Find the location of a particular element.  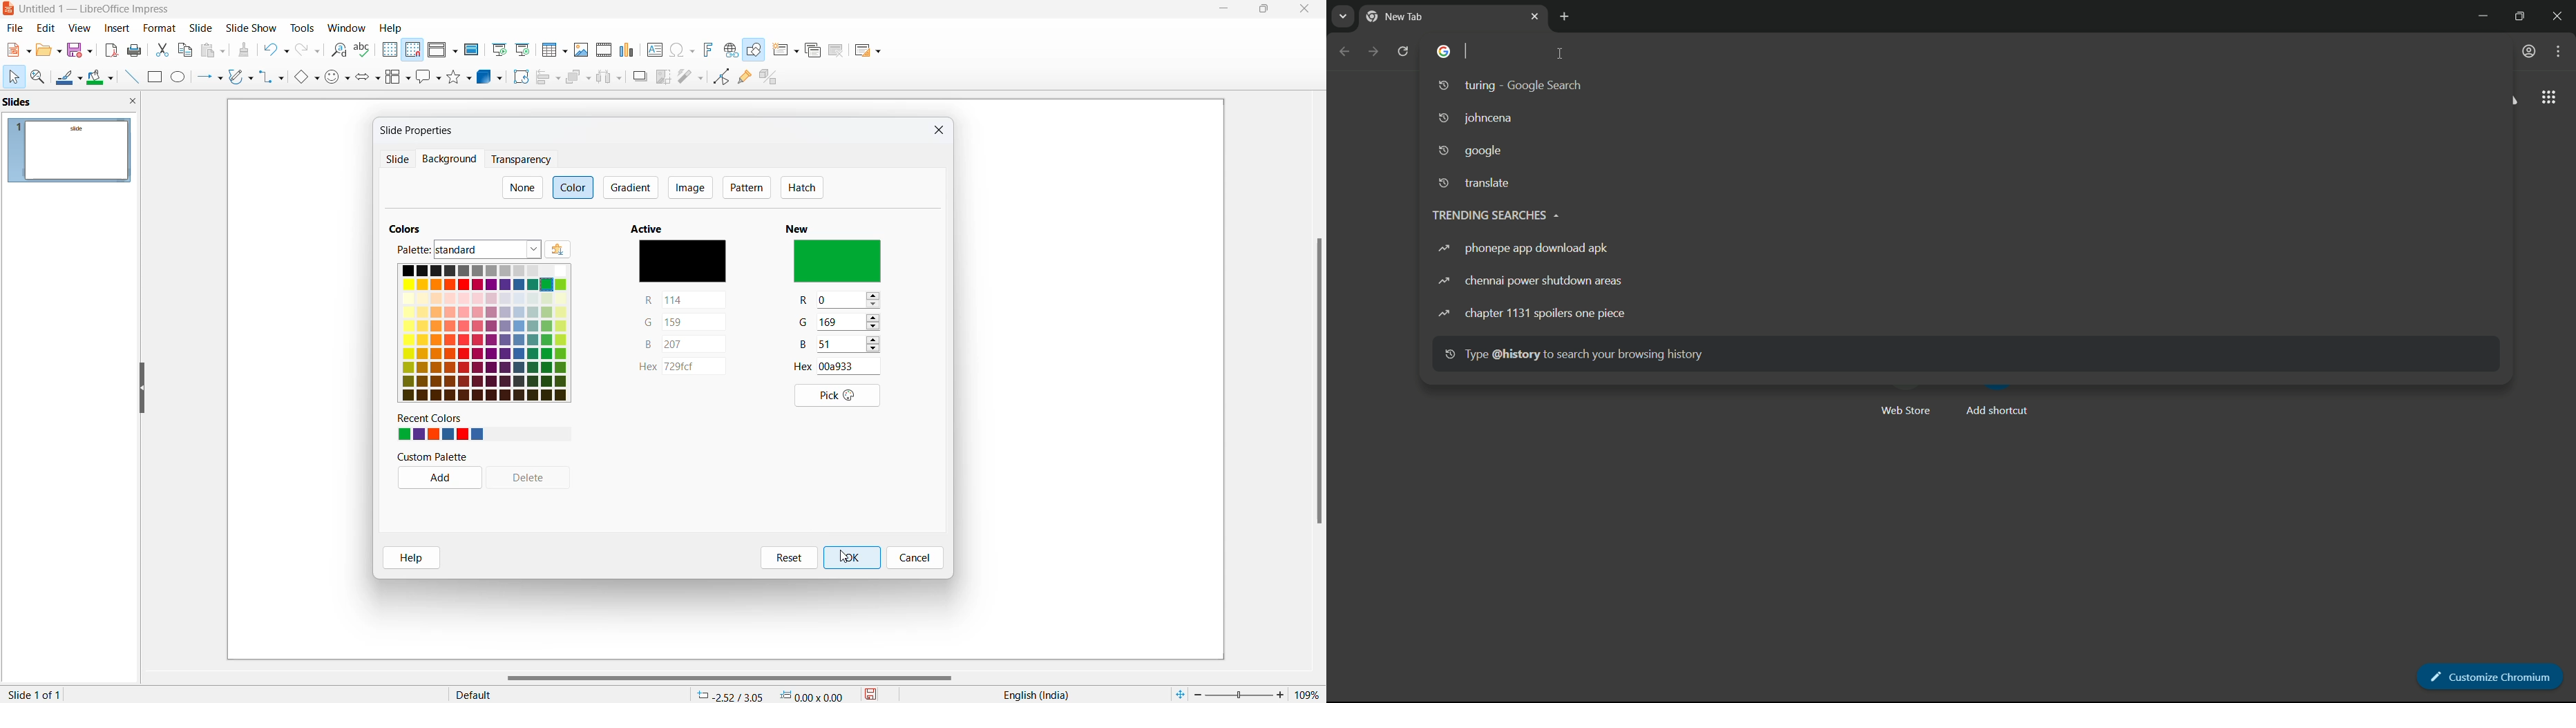

add color palettes via extension is located at coordinates (577, 250).